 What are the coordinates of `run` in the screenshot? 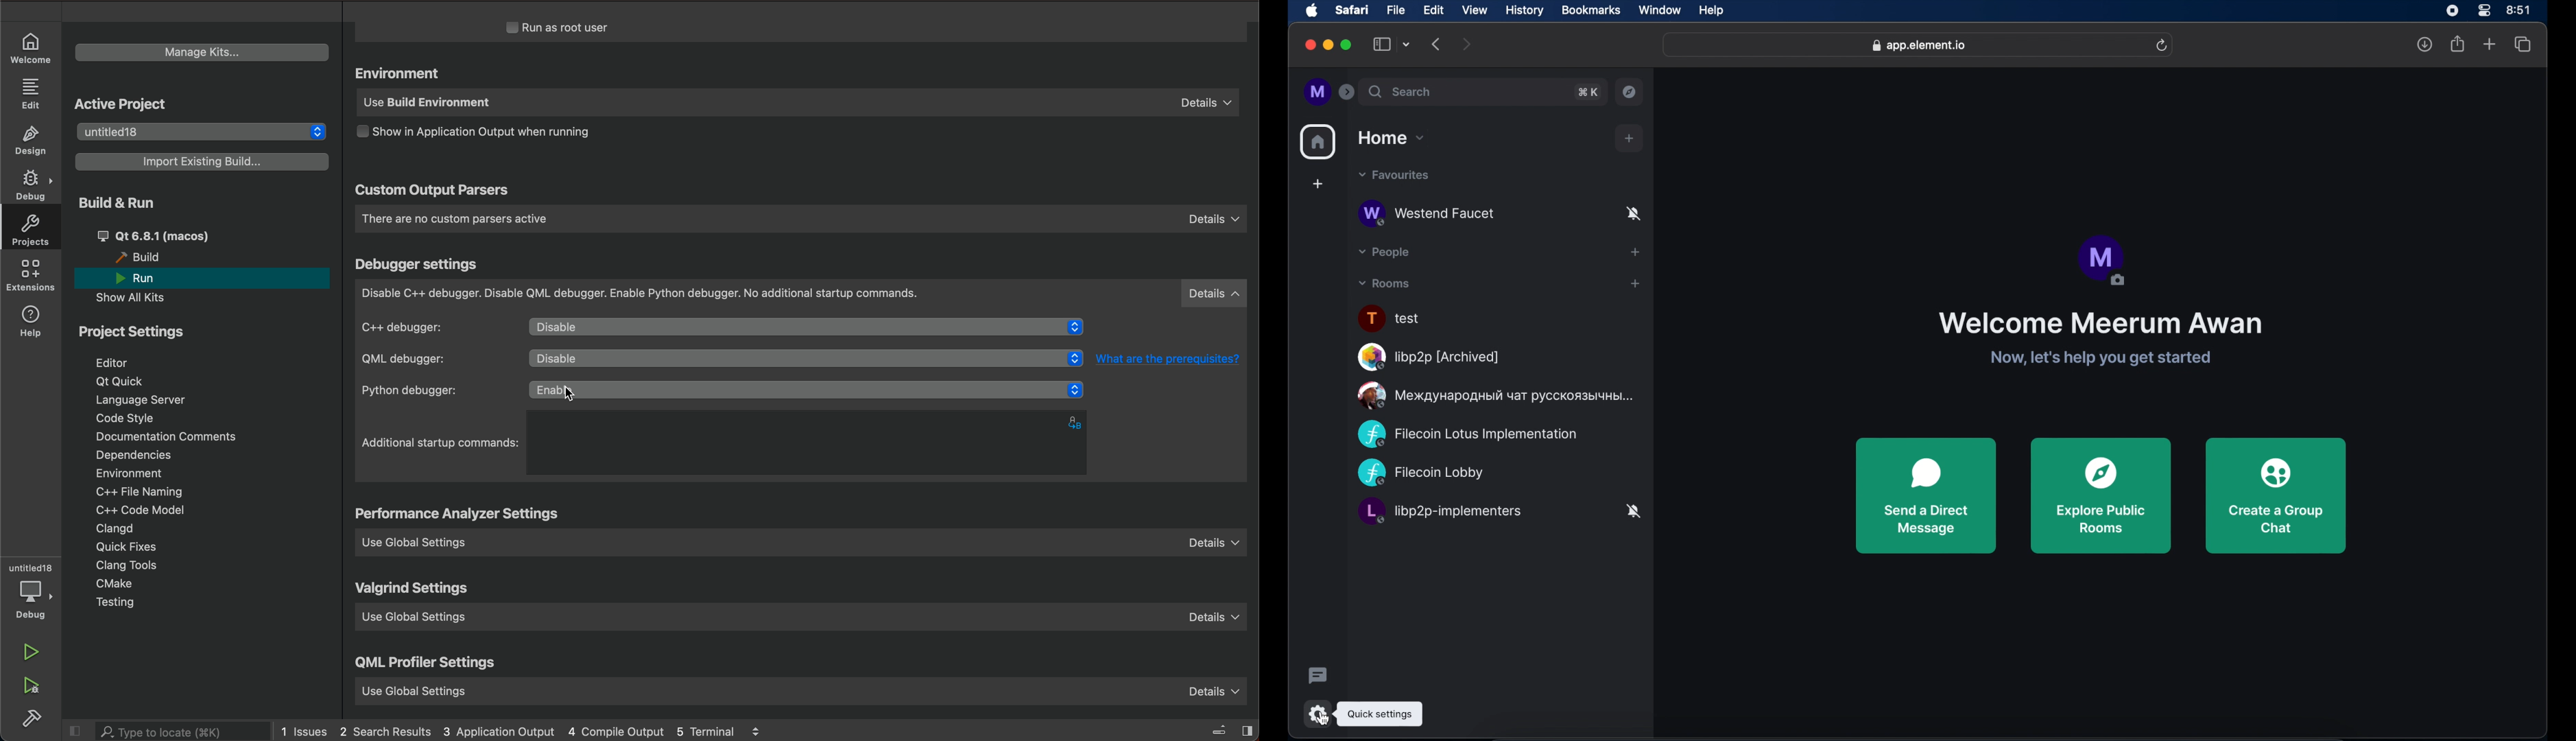 It's located at (146, 279).